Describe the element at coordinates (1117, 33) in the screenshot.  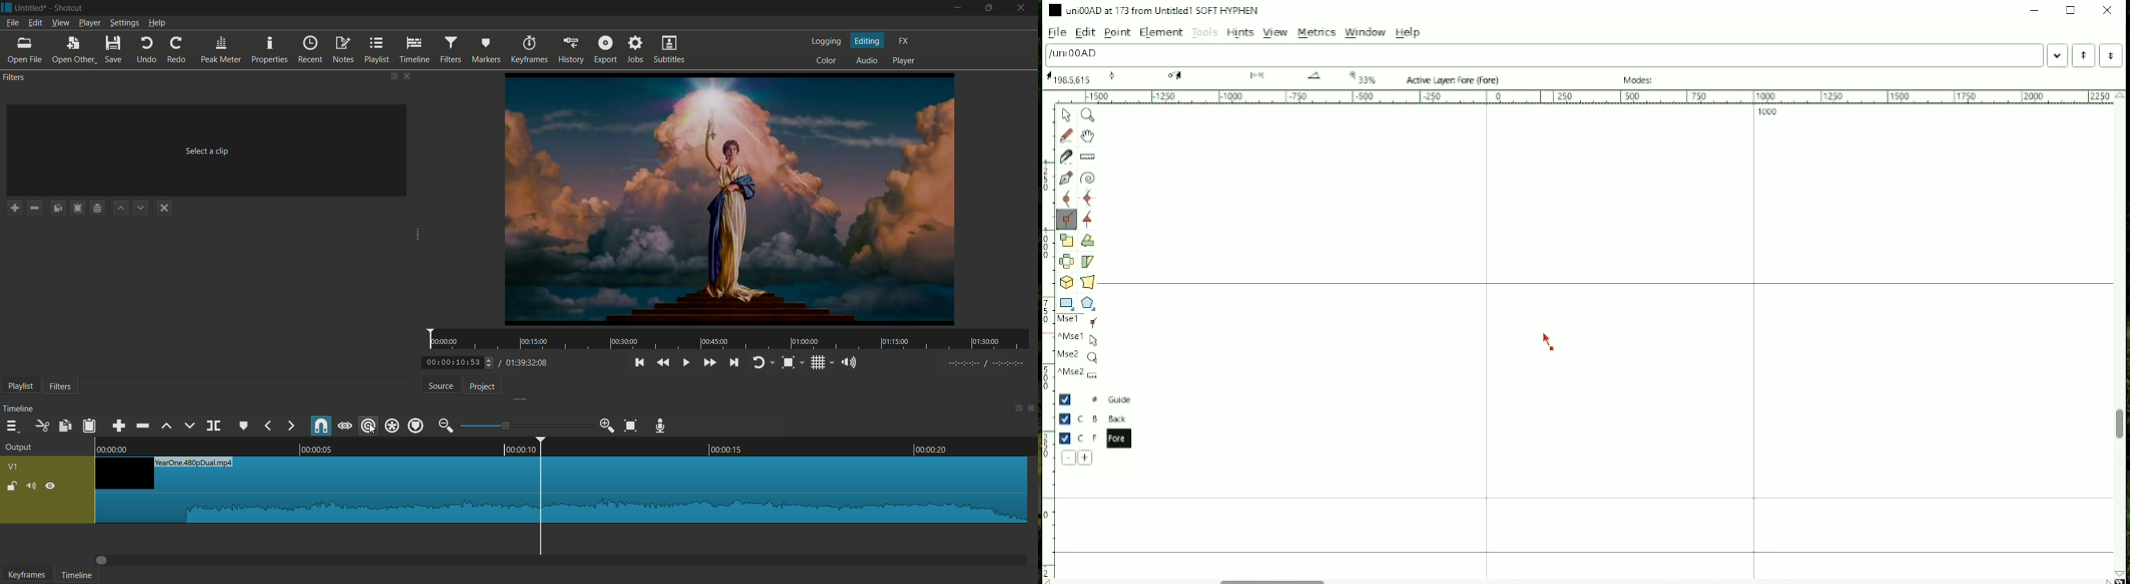
I see `Point` at that location.